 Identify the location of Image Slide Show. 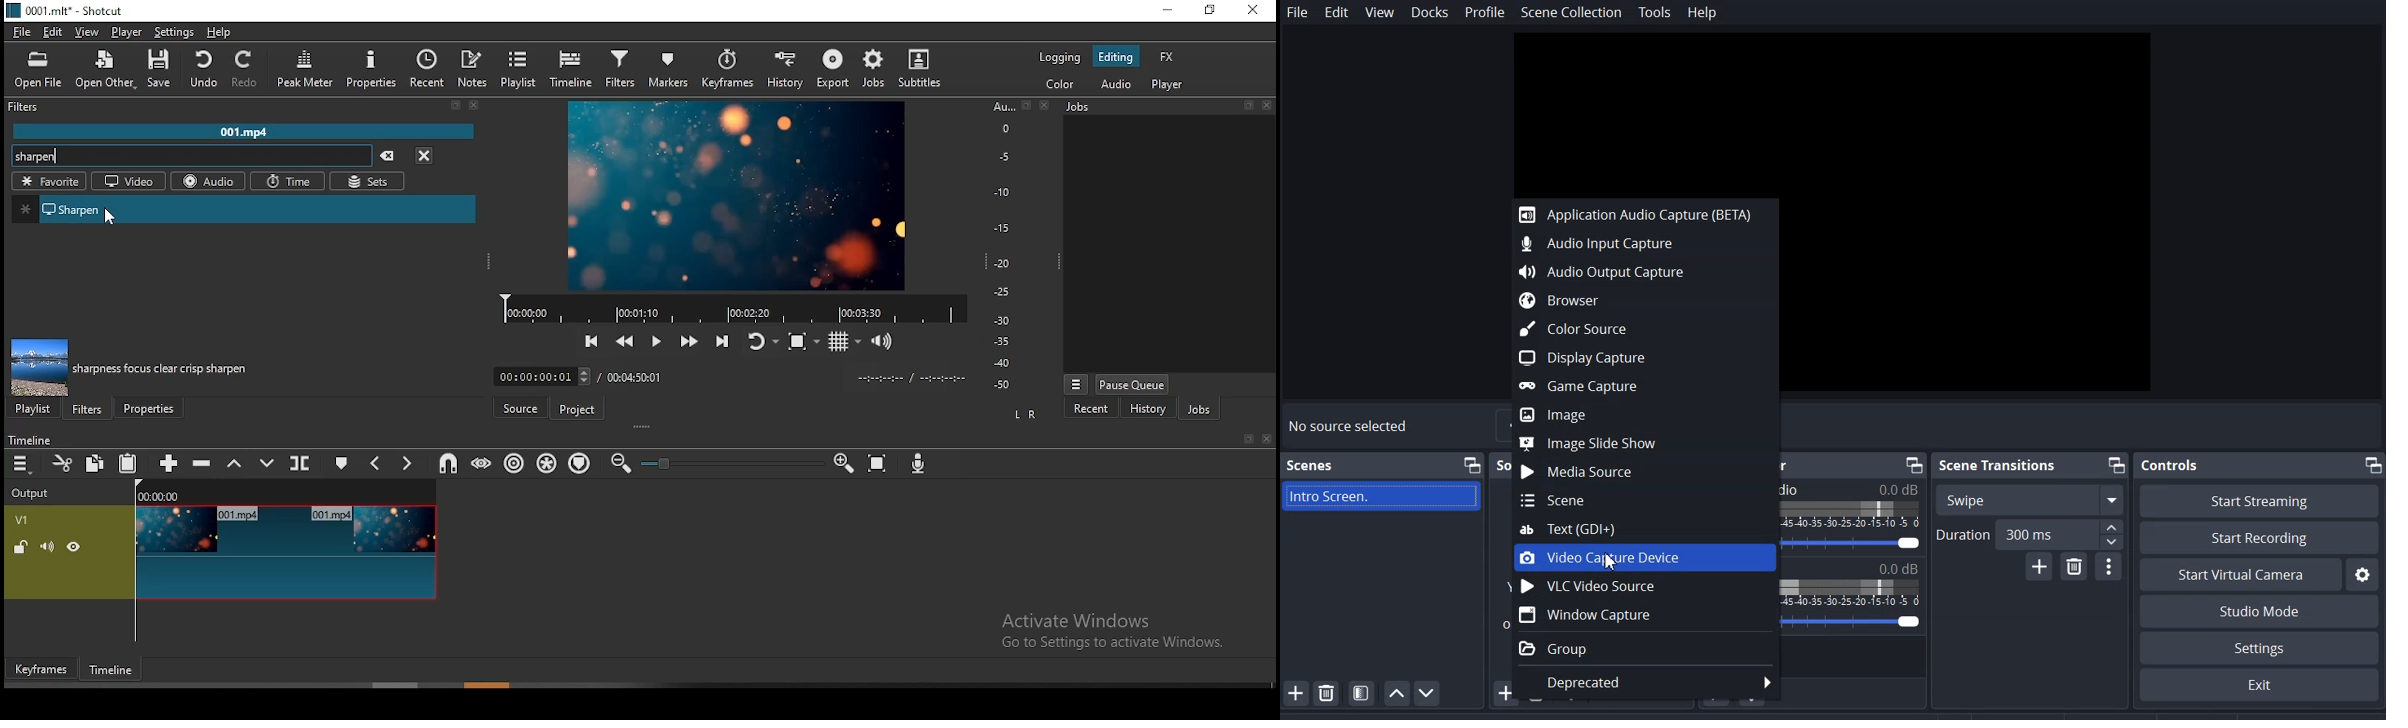
(1638, 442).